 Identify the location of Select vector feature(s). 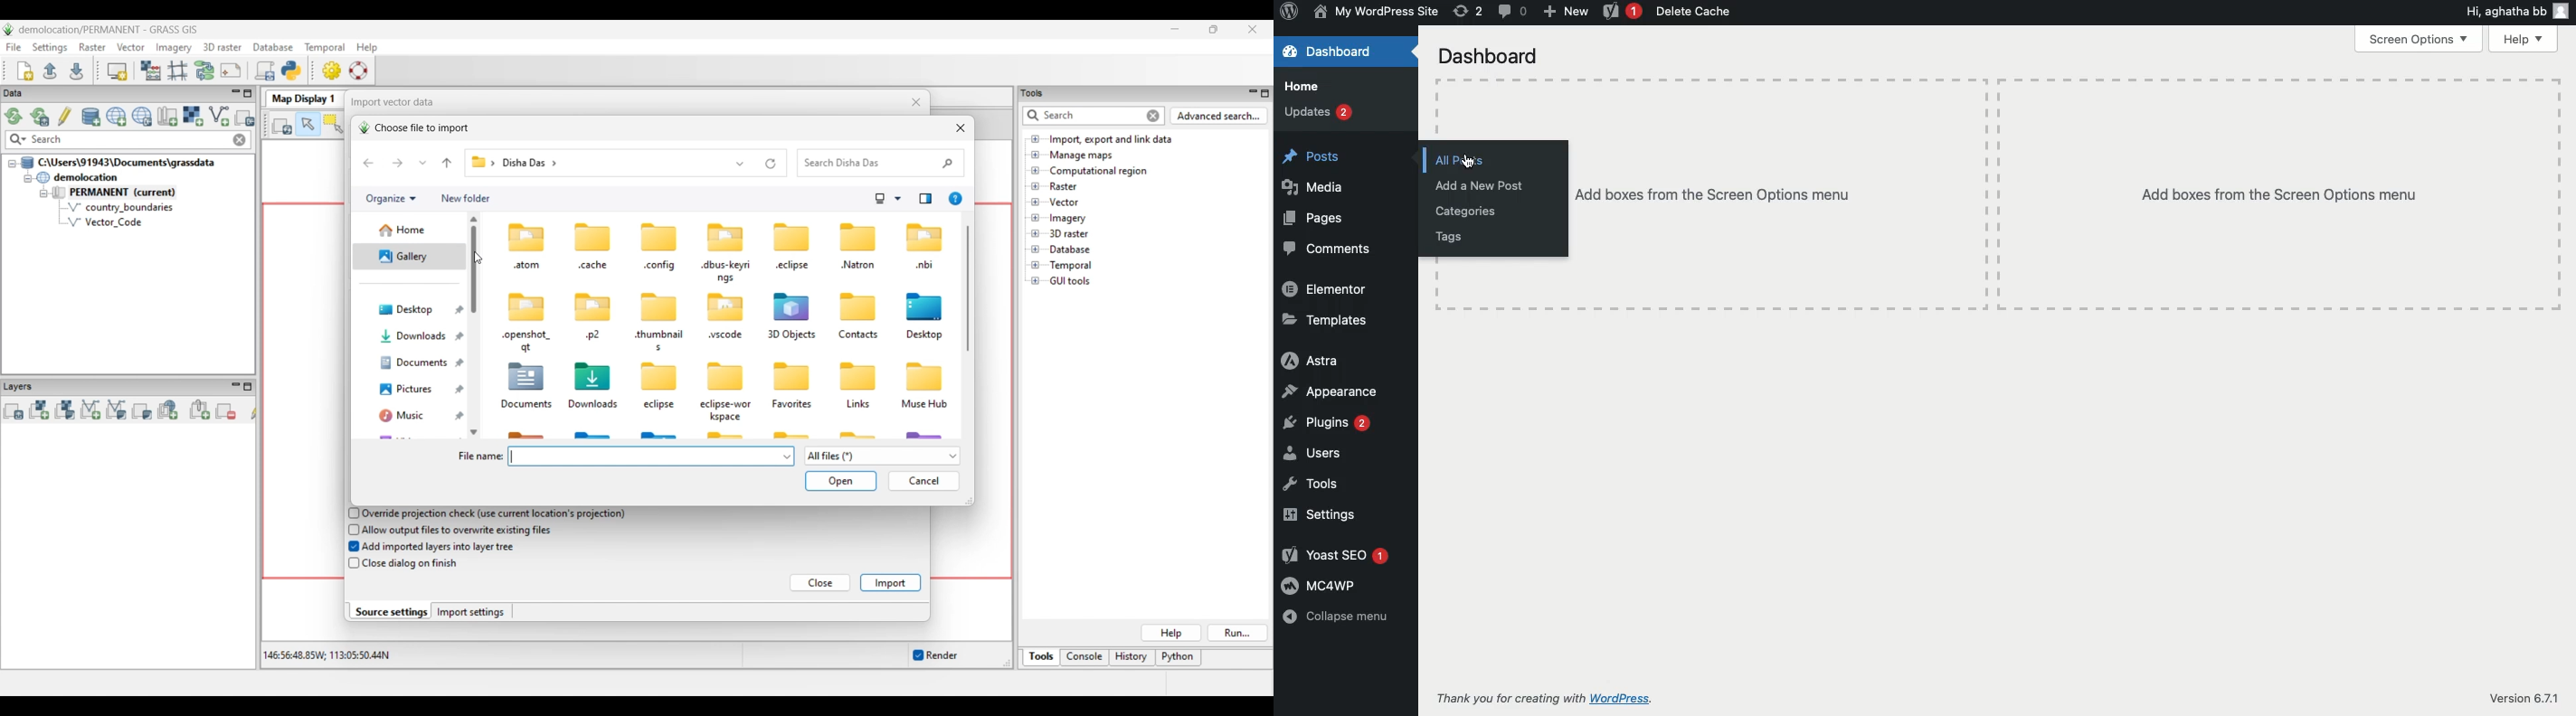
(333, 125).